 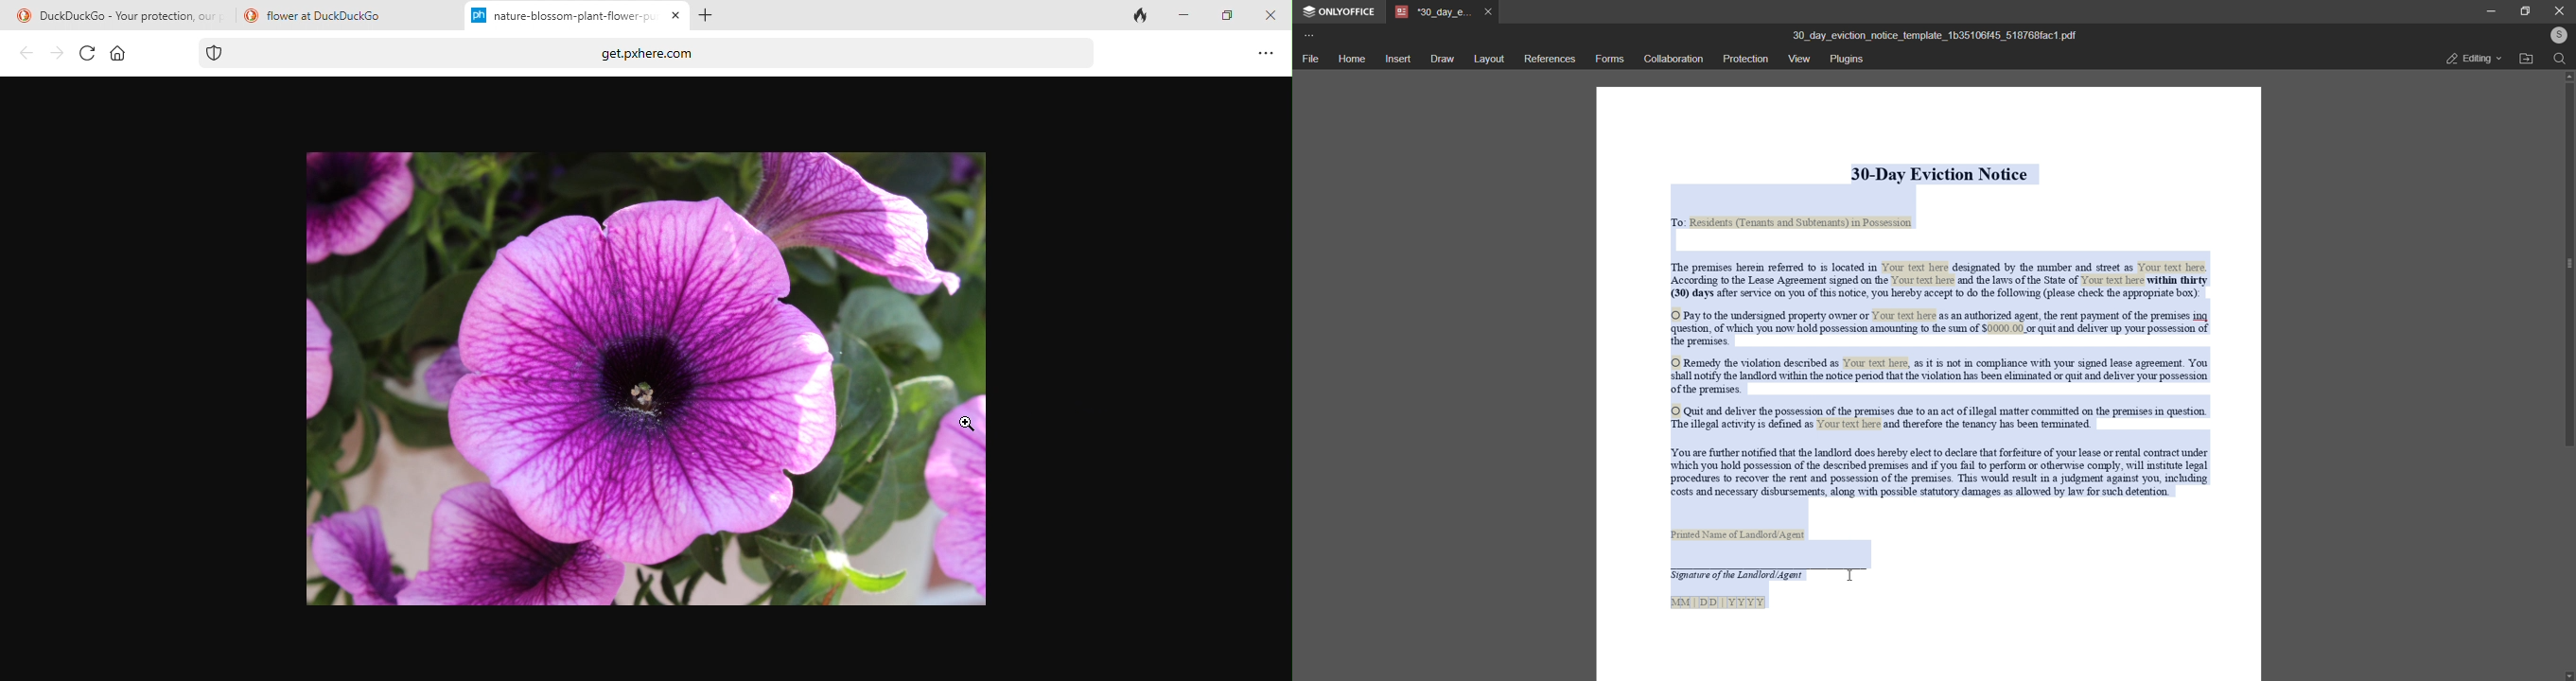 I want to click on scroll up, so click(x=2568, y=76).